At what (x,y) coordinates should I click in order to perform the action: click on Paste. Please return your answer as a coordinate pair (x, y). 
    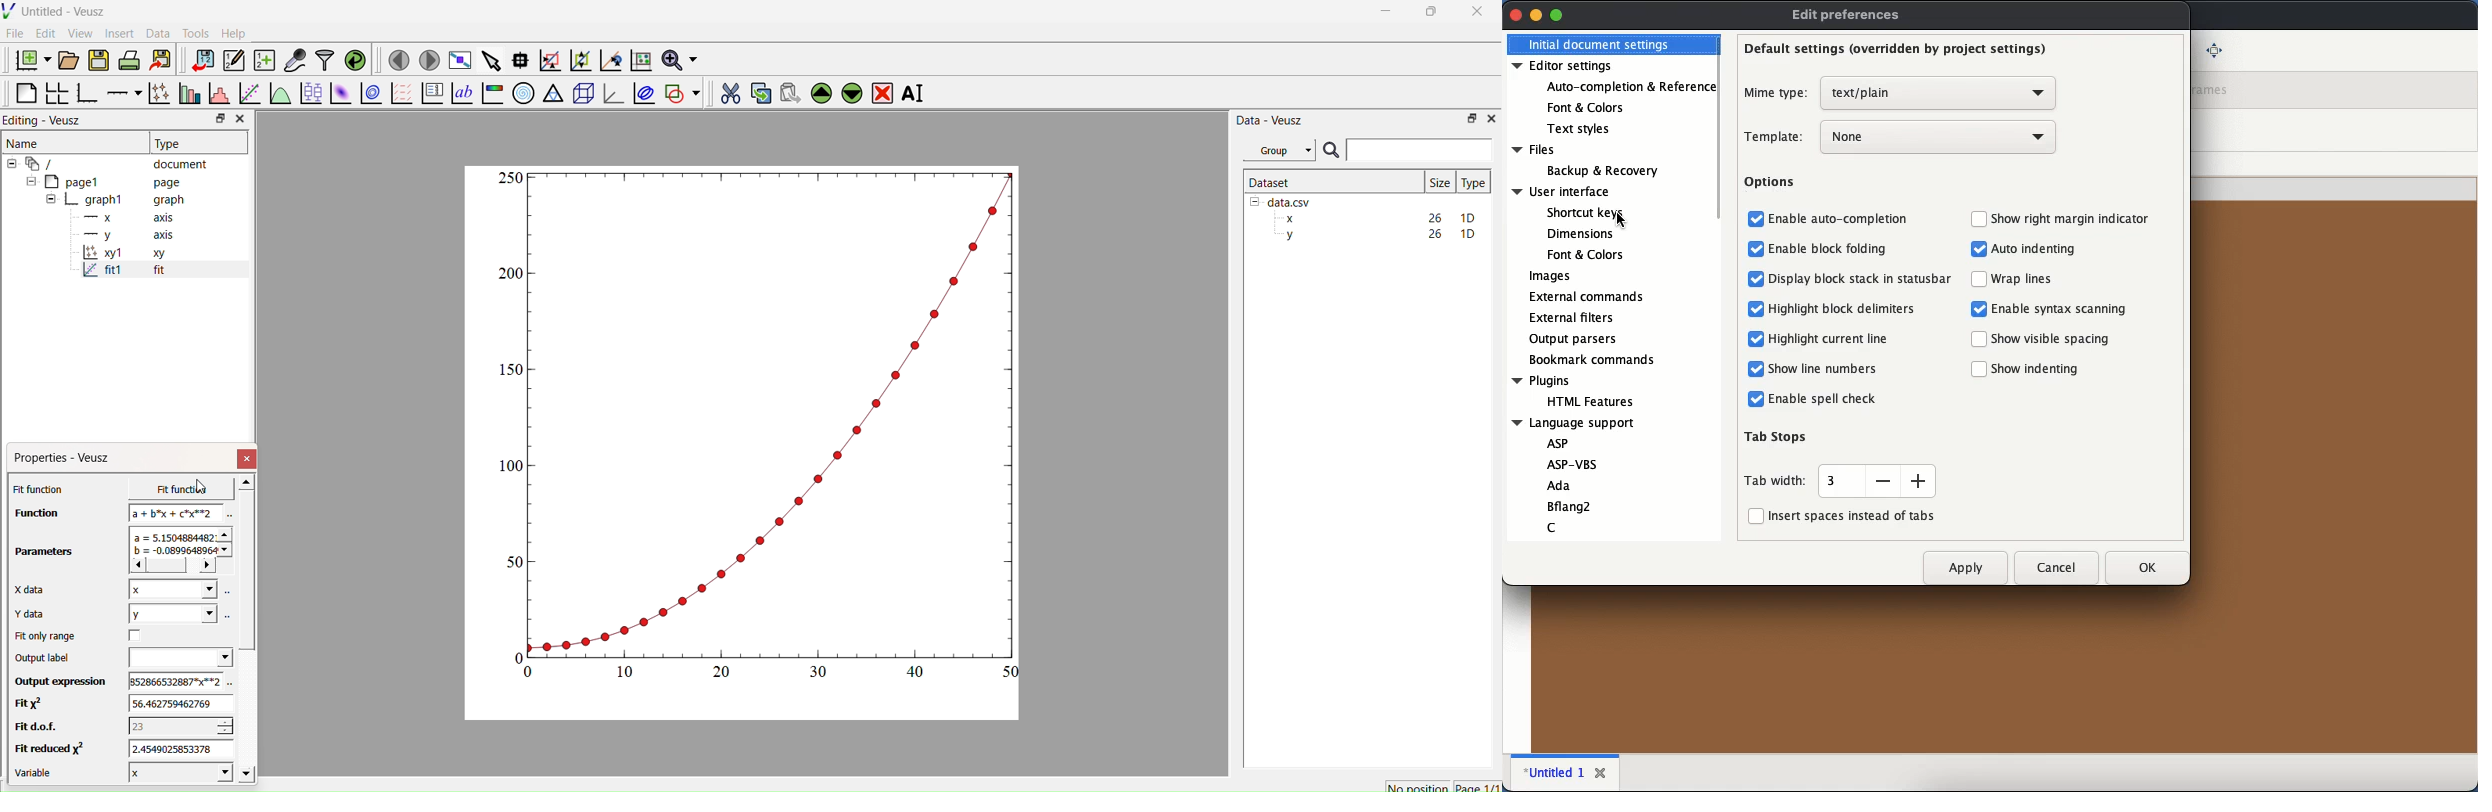
    Looking at the image, I should click on (788, 91).